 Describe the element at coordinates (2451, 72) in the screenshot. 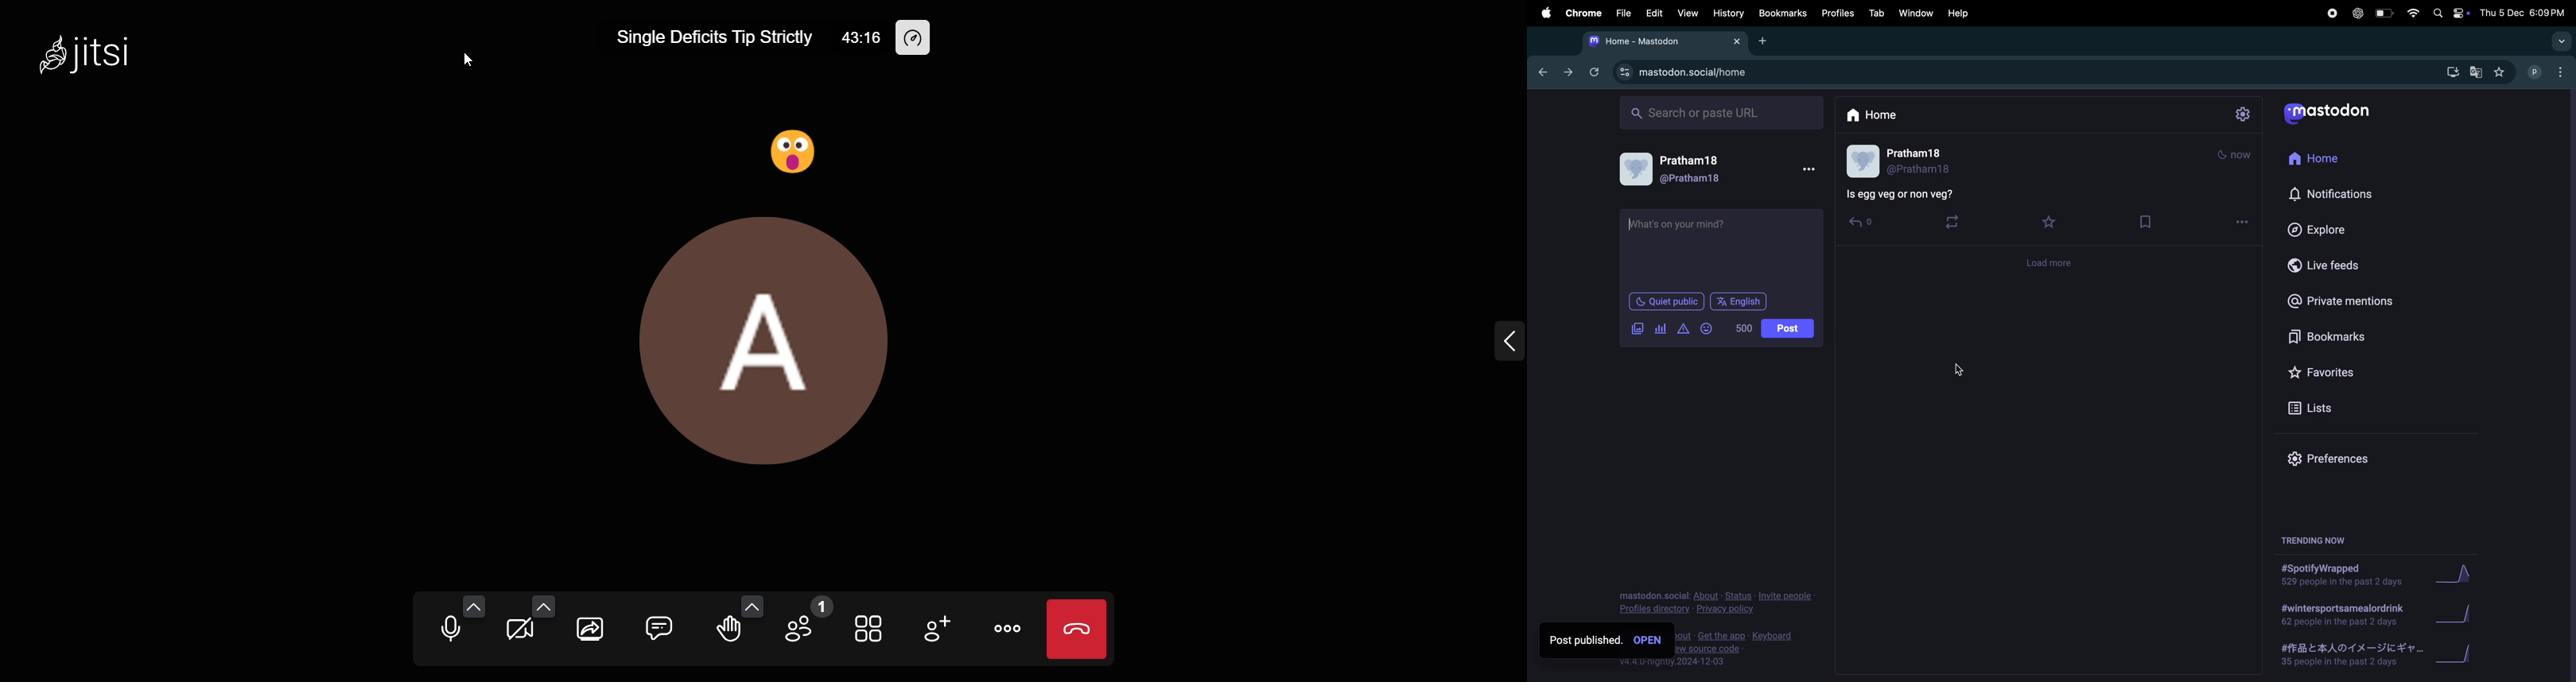

I see `download mastodon` at that location.